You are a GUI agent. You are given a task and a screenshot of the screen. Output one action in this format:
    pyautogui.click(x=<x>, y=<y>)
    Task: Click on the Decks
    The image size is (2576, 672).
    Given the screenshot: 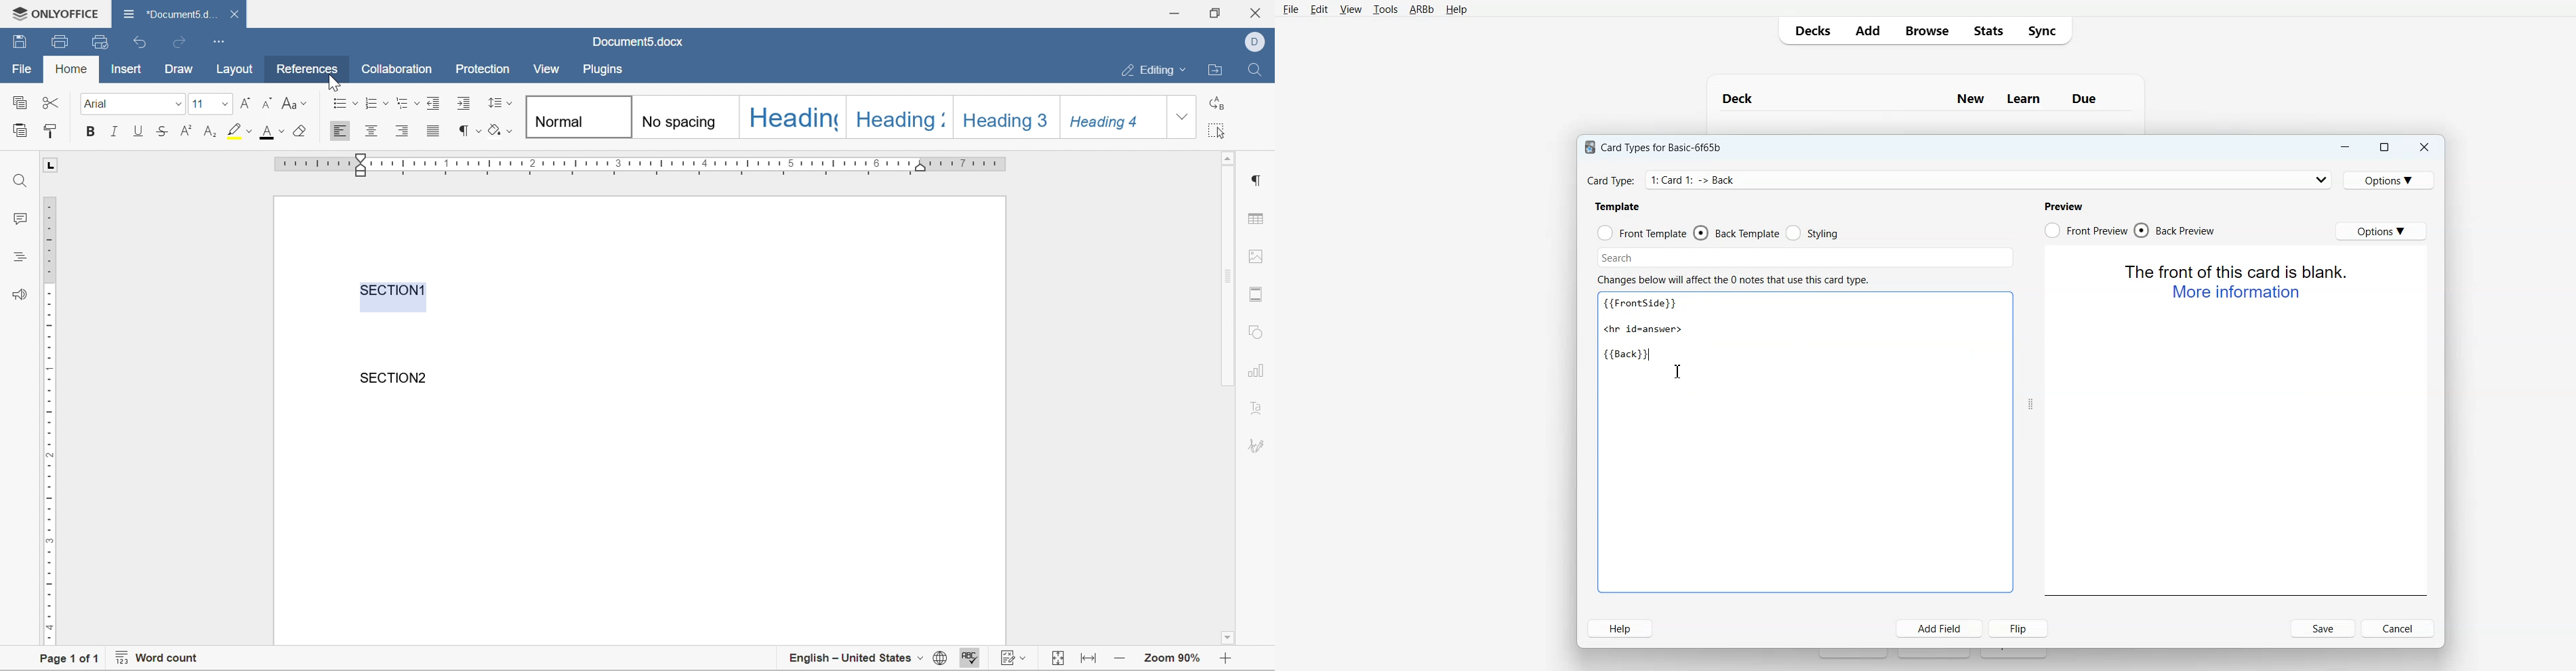 What is the action you would take?
    pyautogui.click(x=1810, y=30)
    